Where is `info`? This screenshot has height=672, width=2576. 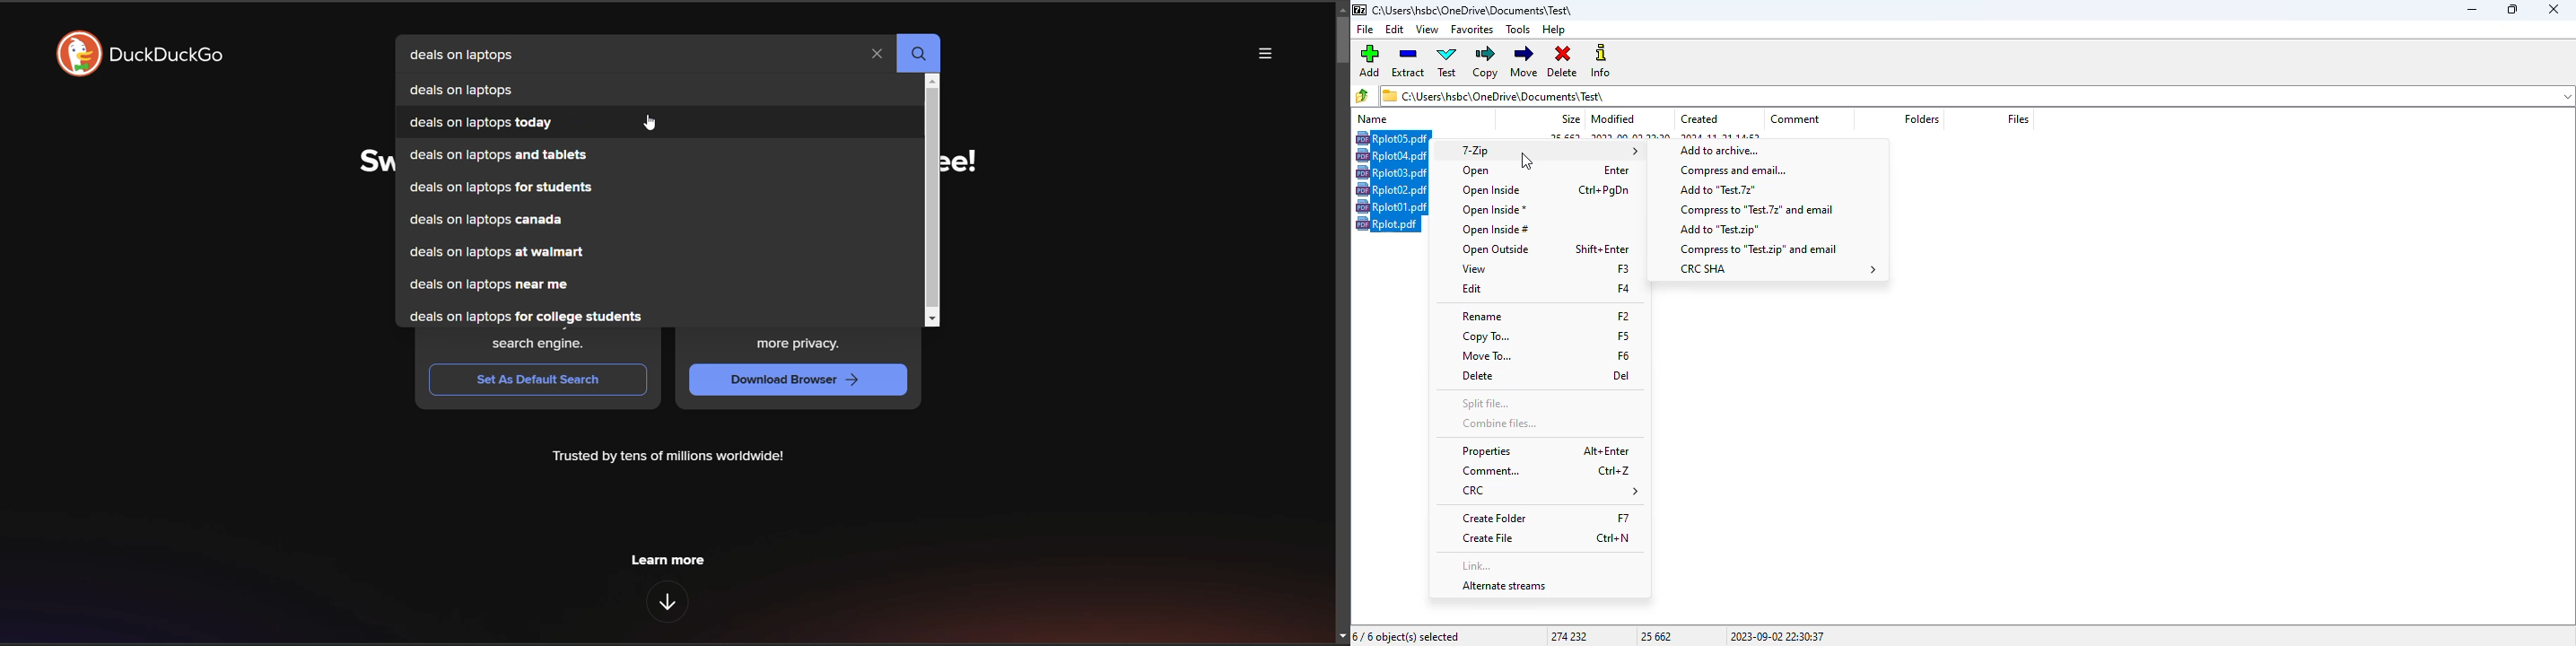
info is located at coordinates (1602, 61).